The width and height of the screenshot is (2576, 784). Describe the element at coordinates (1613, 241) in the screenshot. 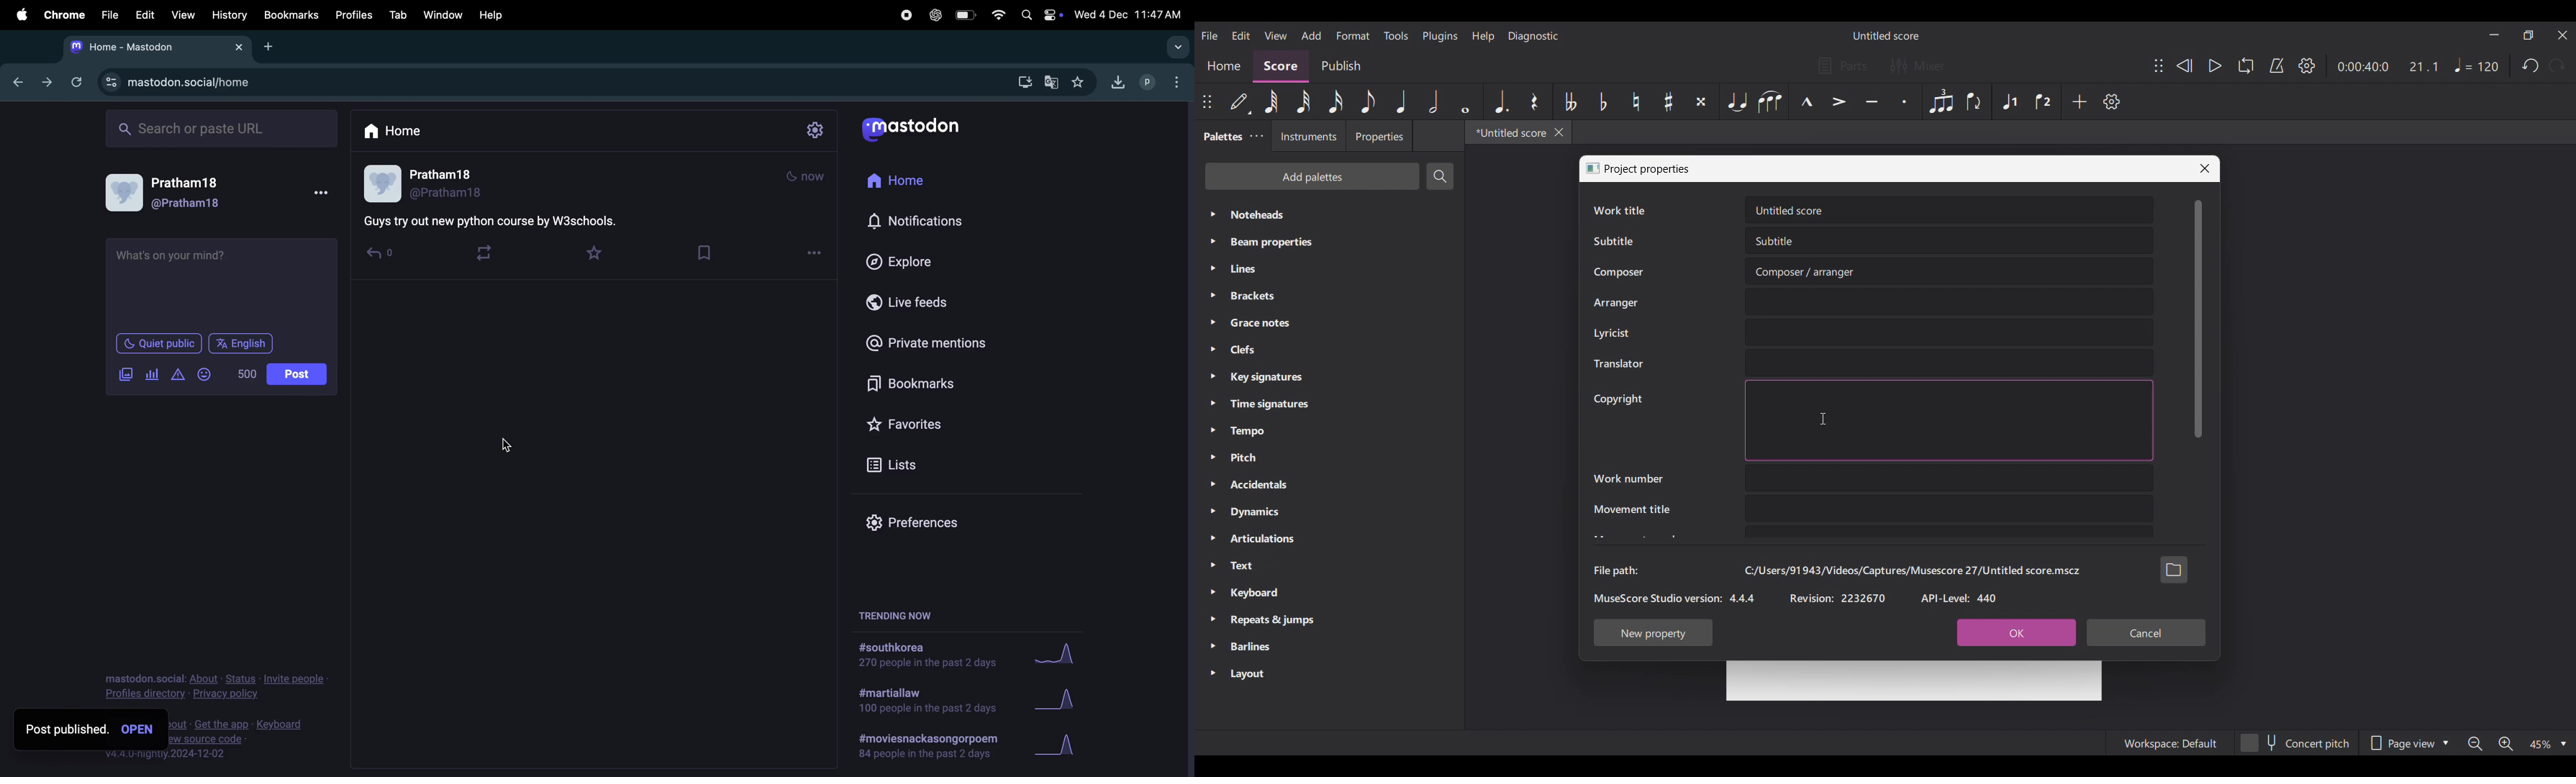

I see `Subtitle` at that location.